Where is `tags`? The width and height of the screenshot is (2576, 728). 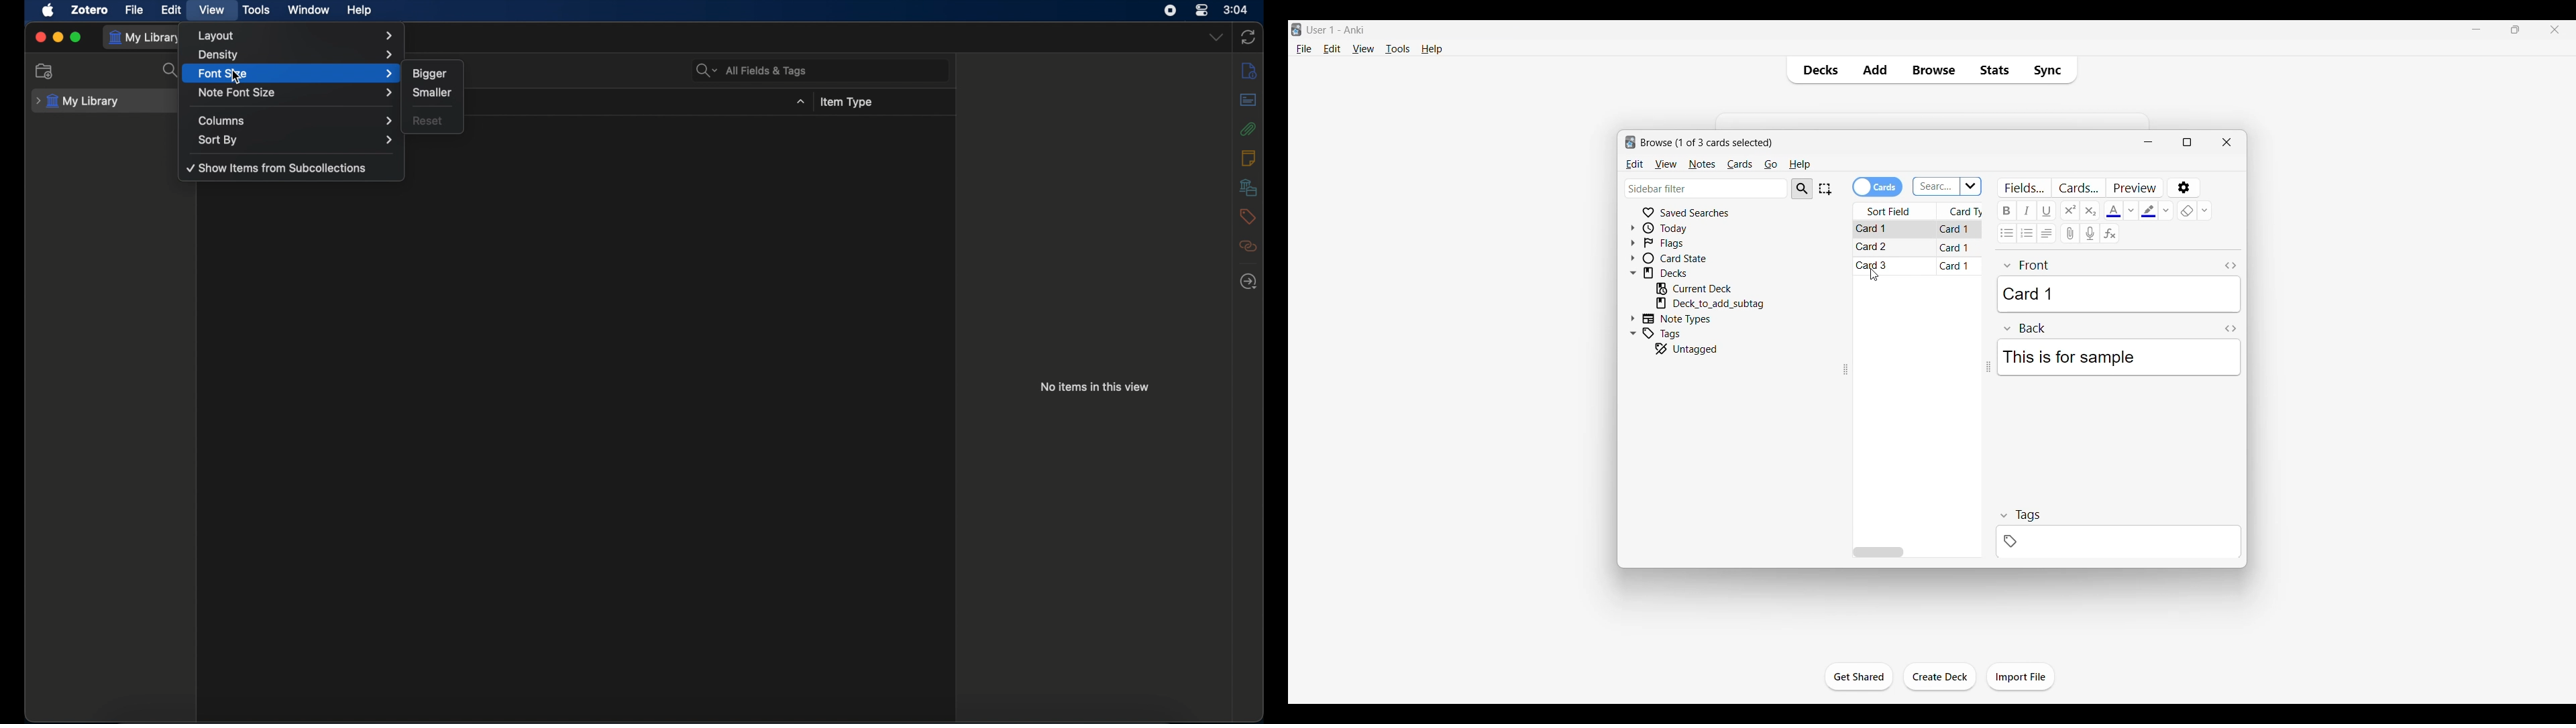 tags is located at coordinates (1247, 216).